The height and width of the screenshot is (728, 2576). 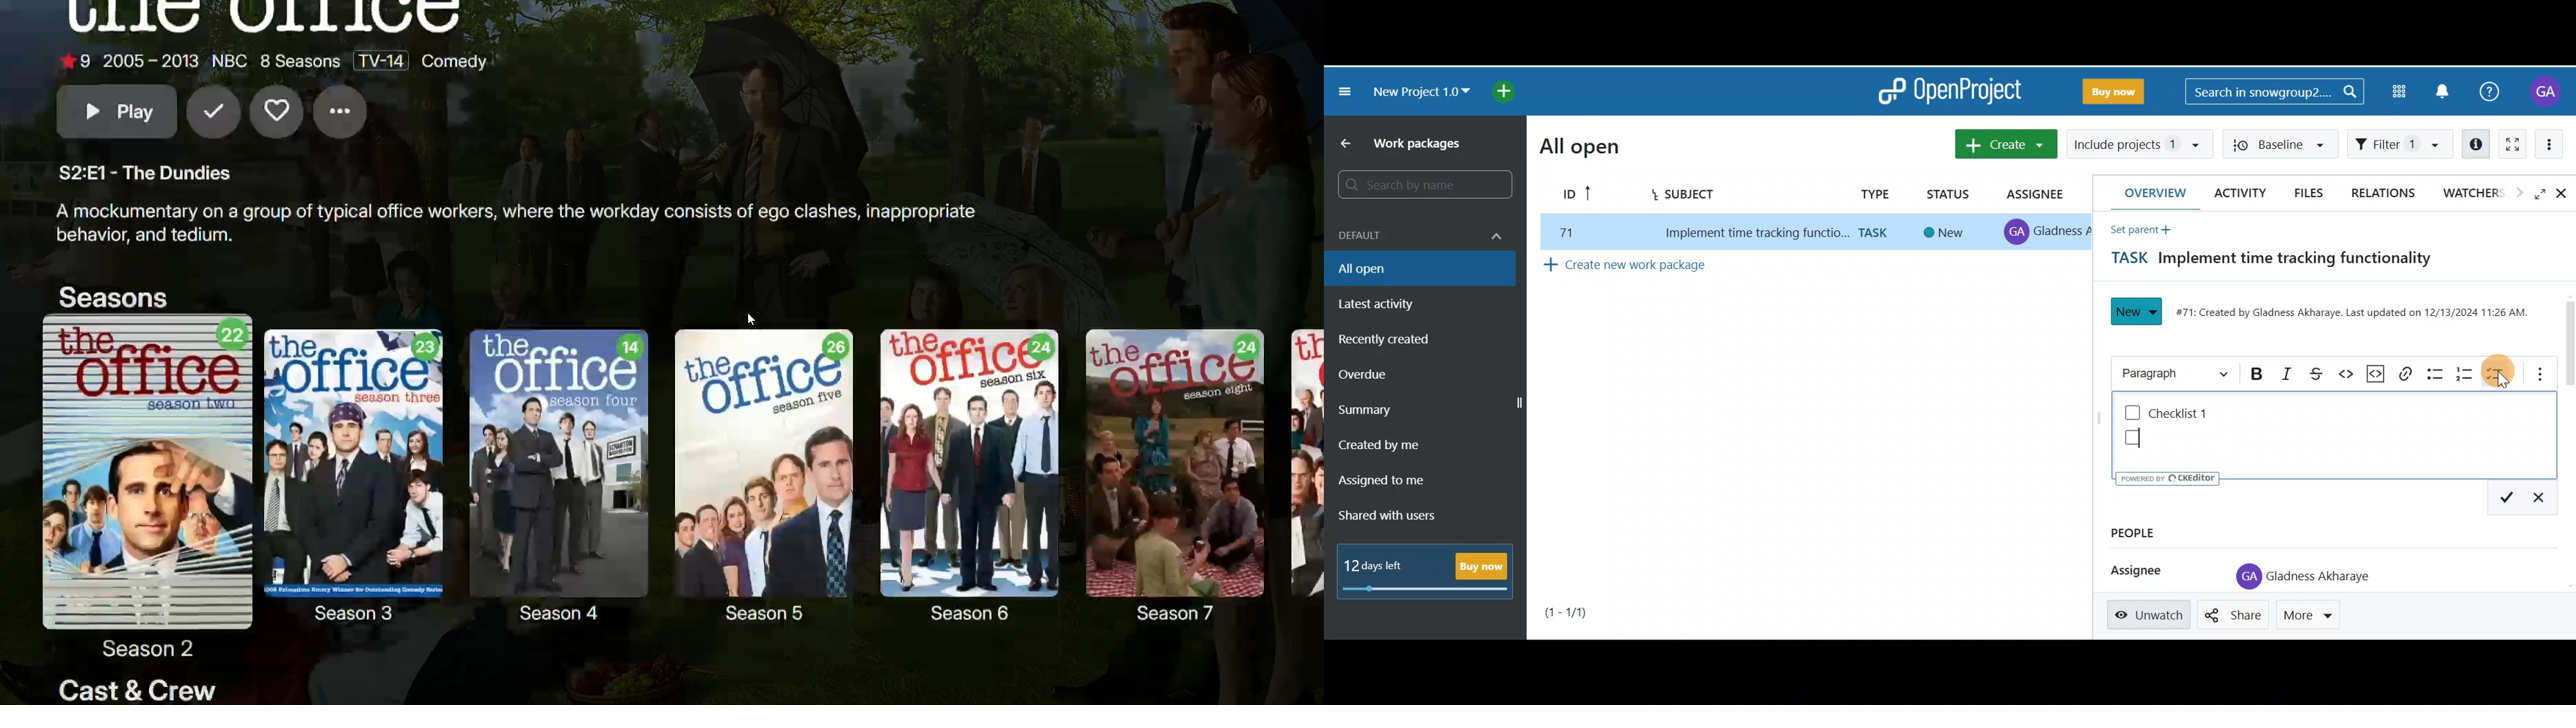 What do you see at coordinates (1579, 146) in the screenshot?
I see `All open` at bounding box center [1579, 146].